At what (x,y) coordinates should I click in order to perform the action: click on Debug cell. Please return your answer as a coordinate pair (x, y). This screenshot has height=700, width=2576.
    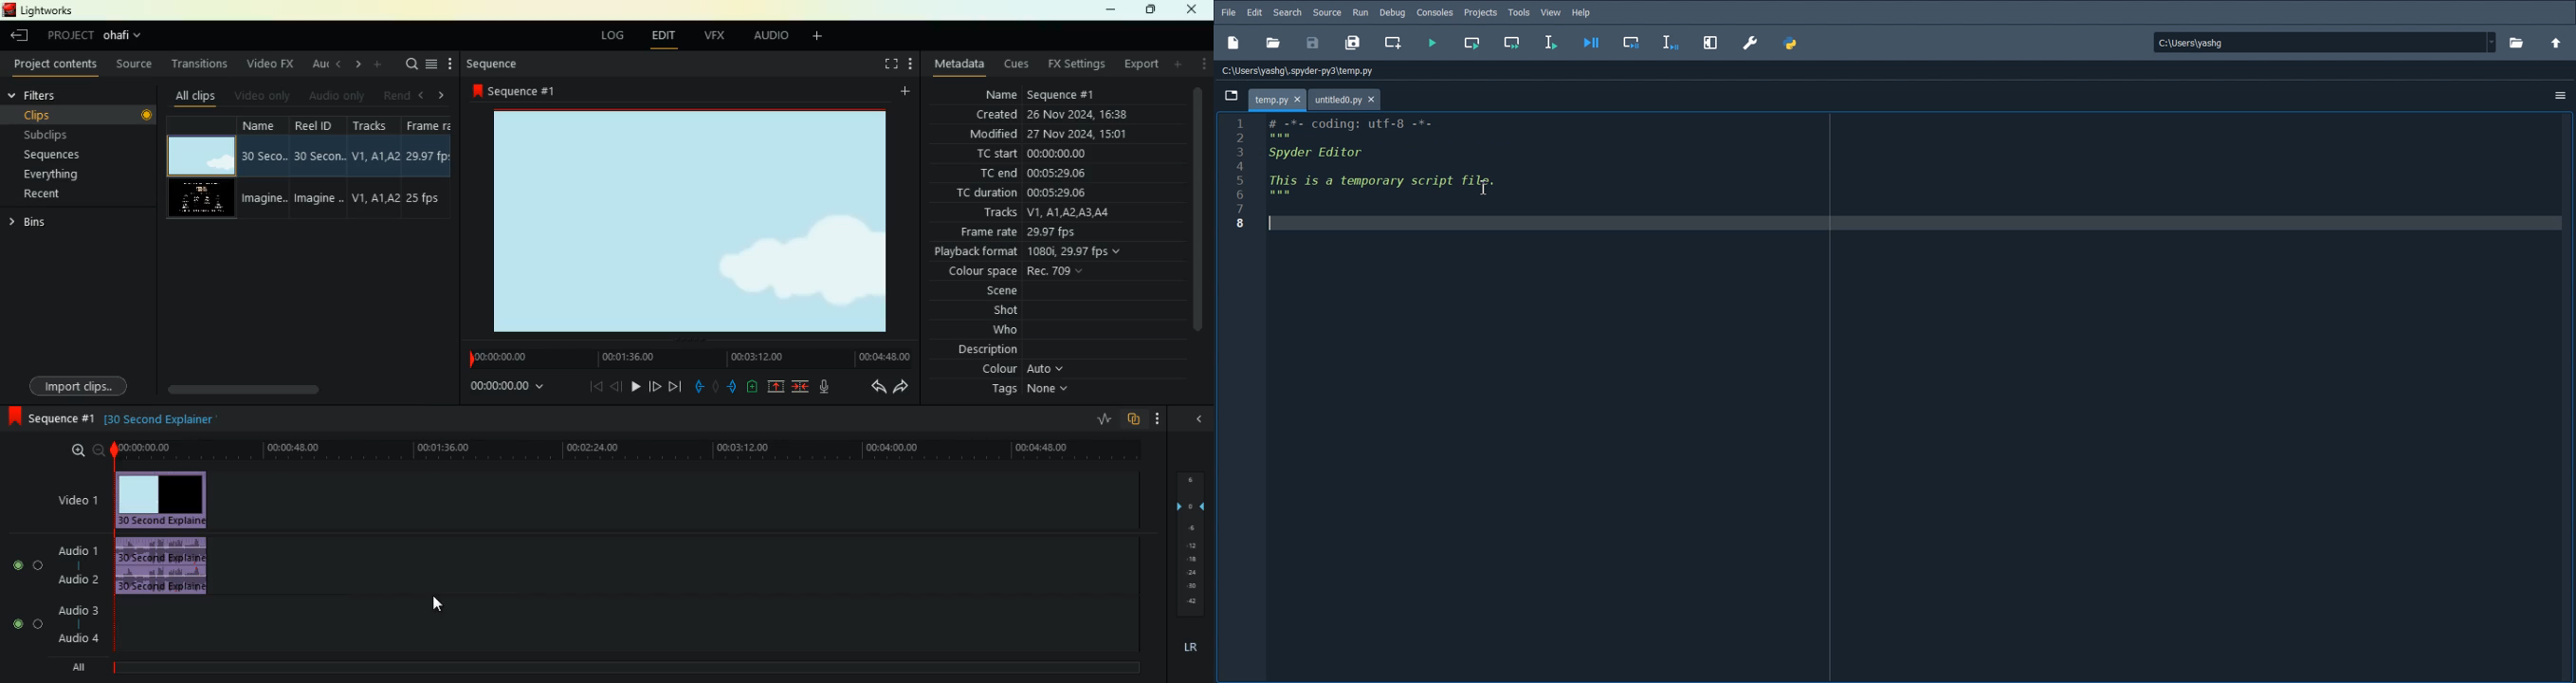
    Looking at the image, I should click on (1631, 45).